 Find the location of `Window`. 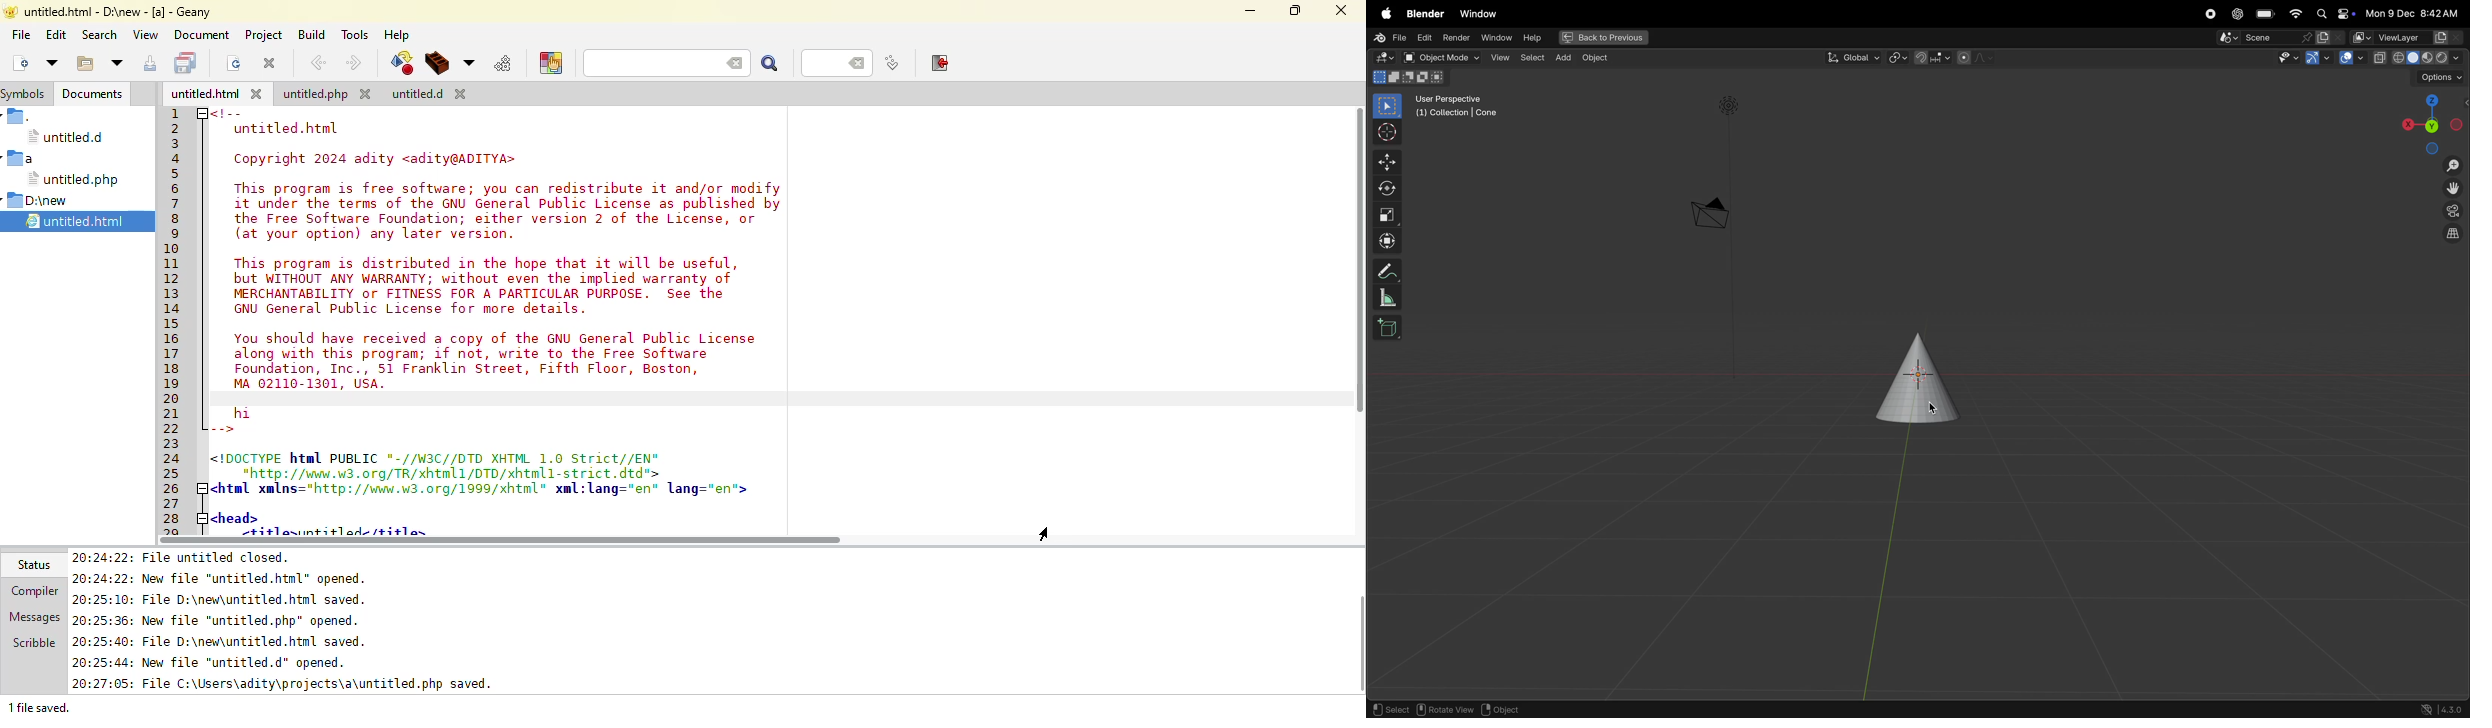

Window is located at coordinates (1479, 14).